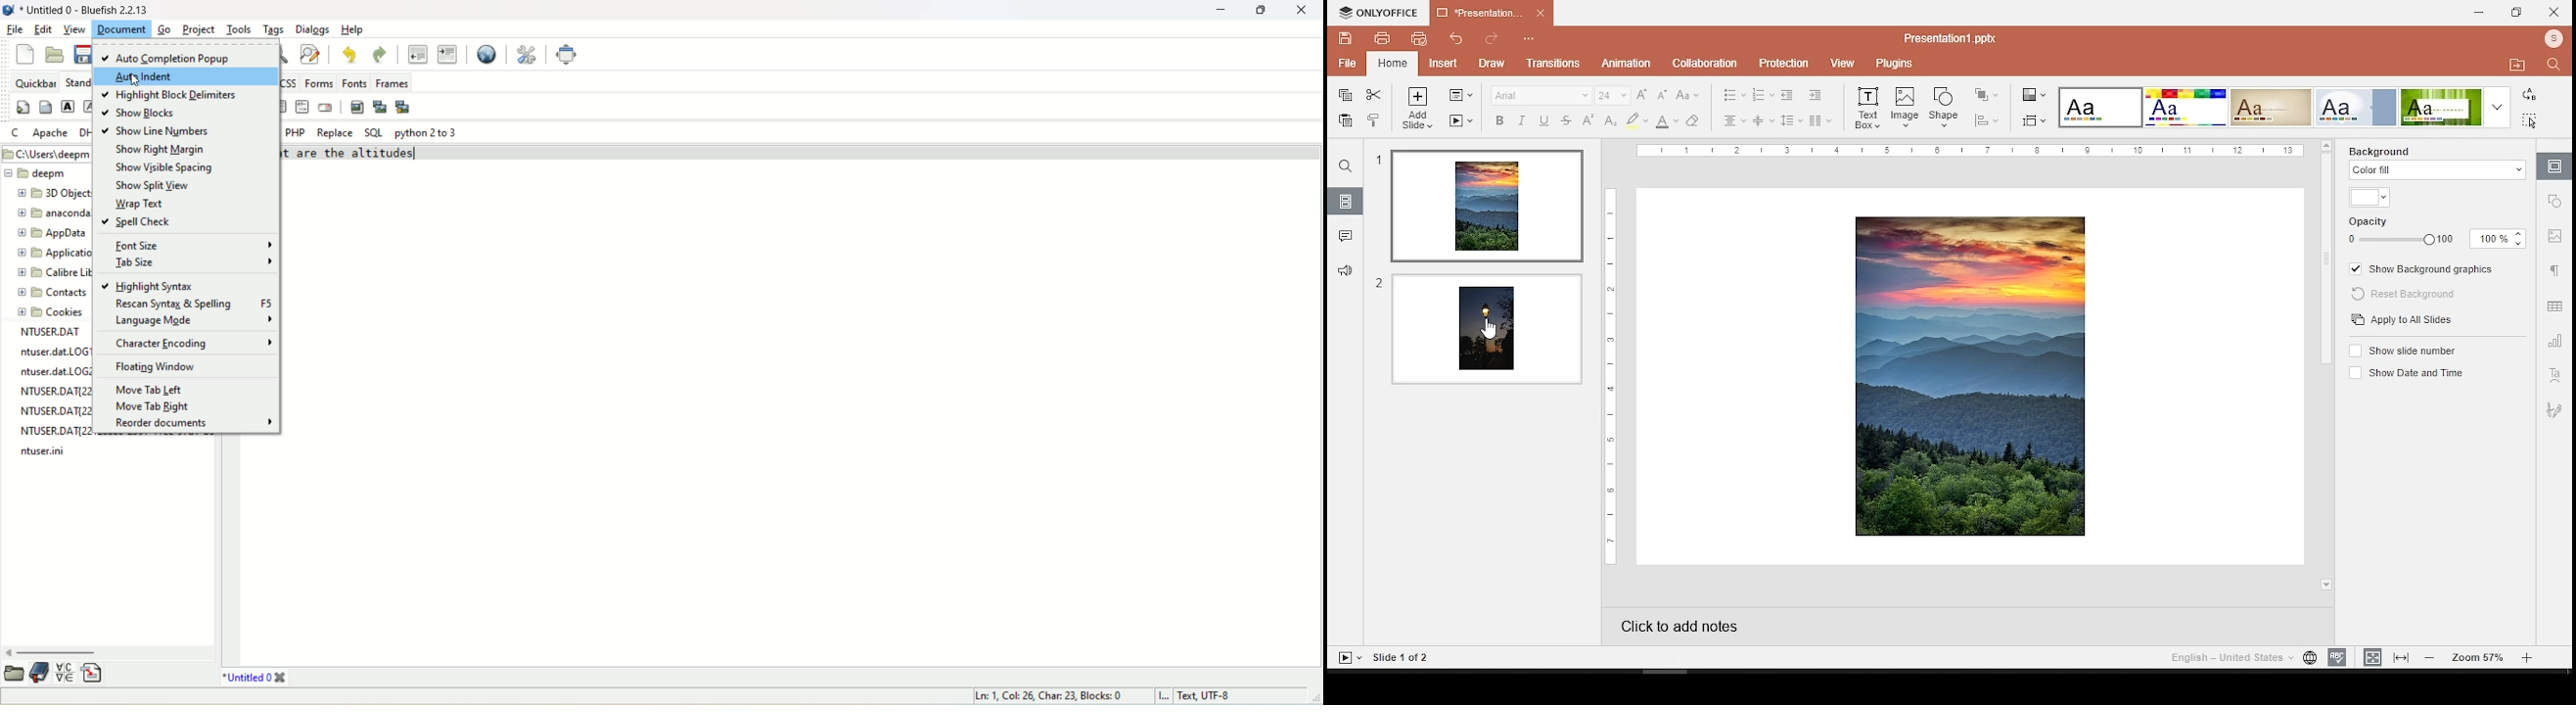  I want to click on document, so click(88, 9).